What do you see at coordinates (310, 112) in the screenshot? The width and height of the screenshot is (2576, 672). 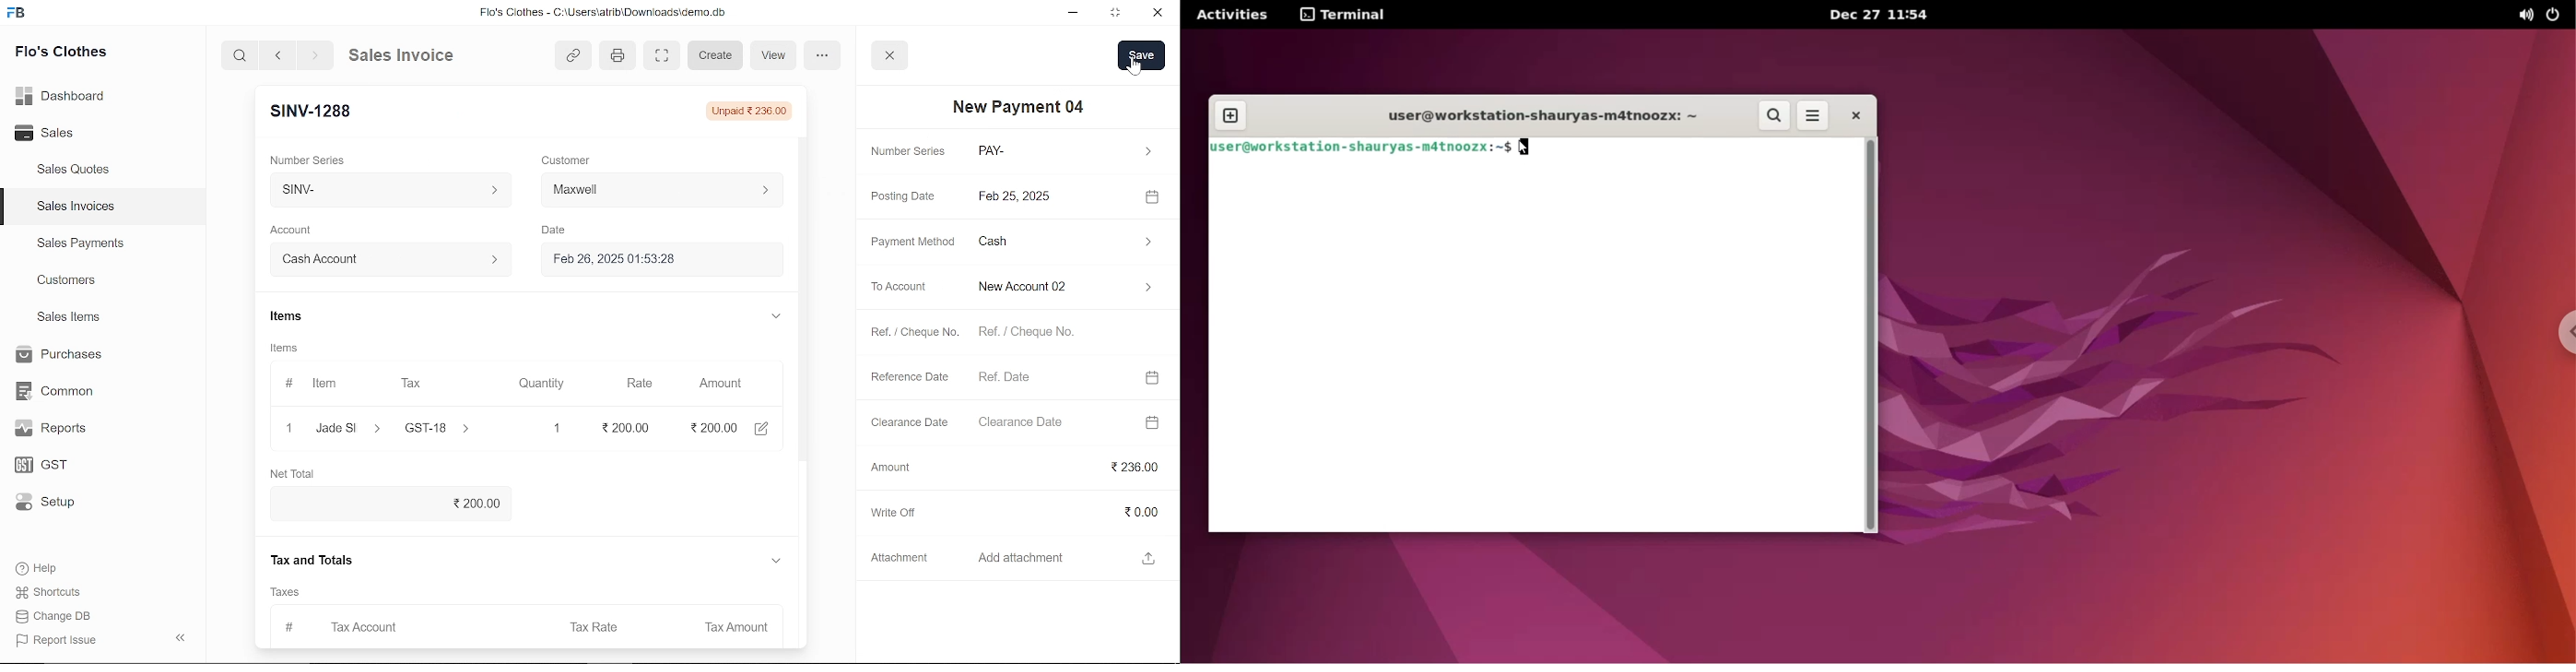 I see `SINV-1288` at bounding box center [310, 112].